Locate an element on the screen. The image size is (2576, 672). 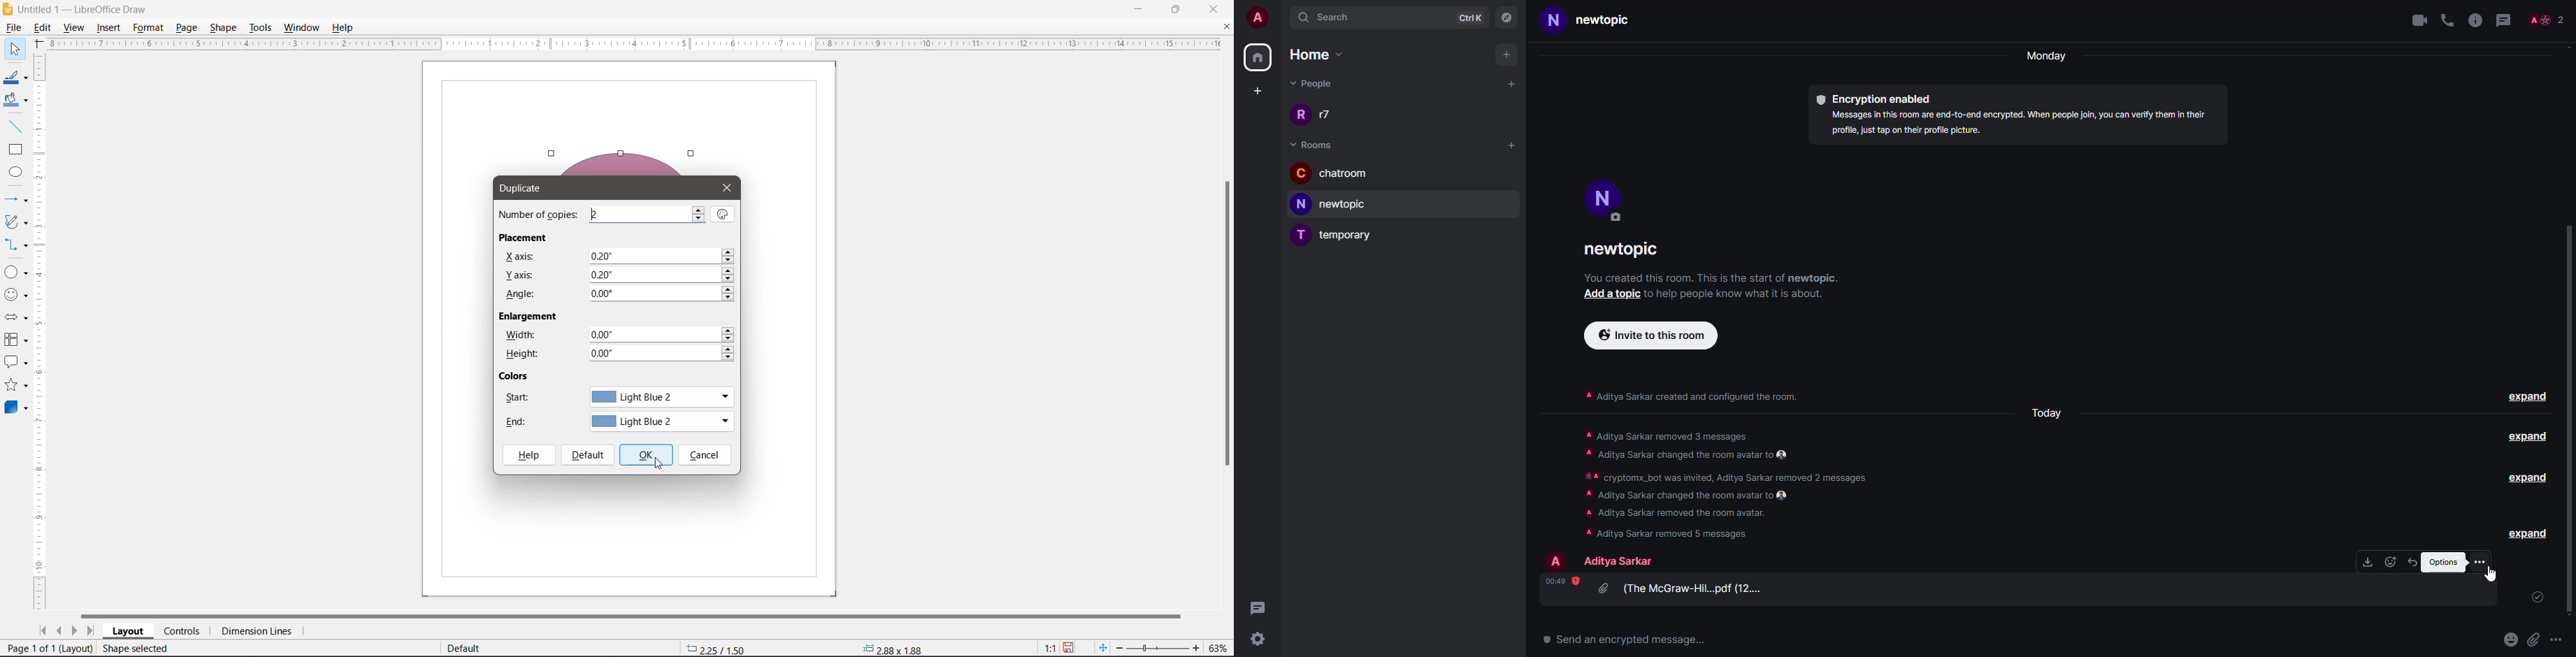
add a topic is located at coordinates (1606, 295).